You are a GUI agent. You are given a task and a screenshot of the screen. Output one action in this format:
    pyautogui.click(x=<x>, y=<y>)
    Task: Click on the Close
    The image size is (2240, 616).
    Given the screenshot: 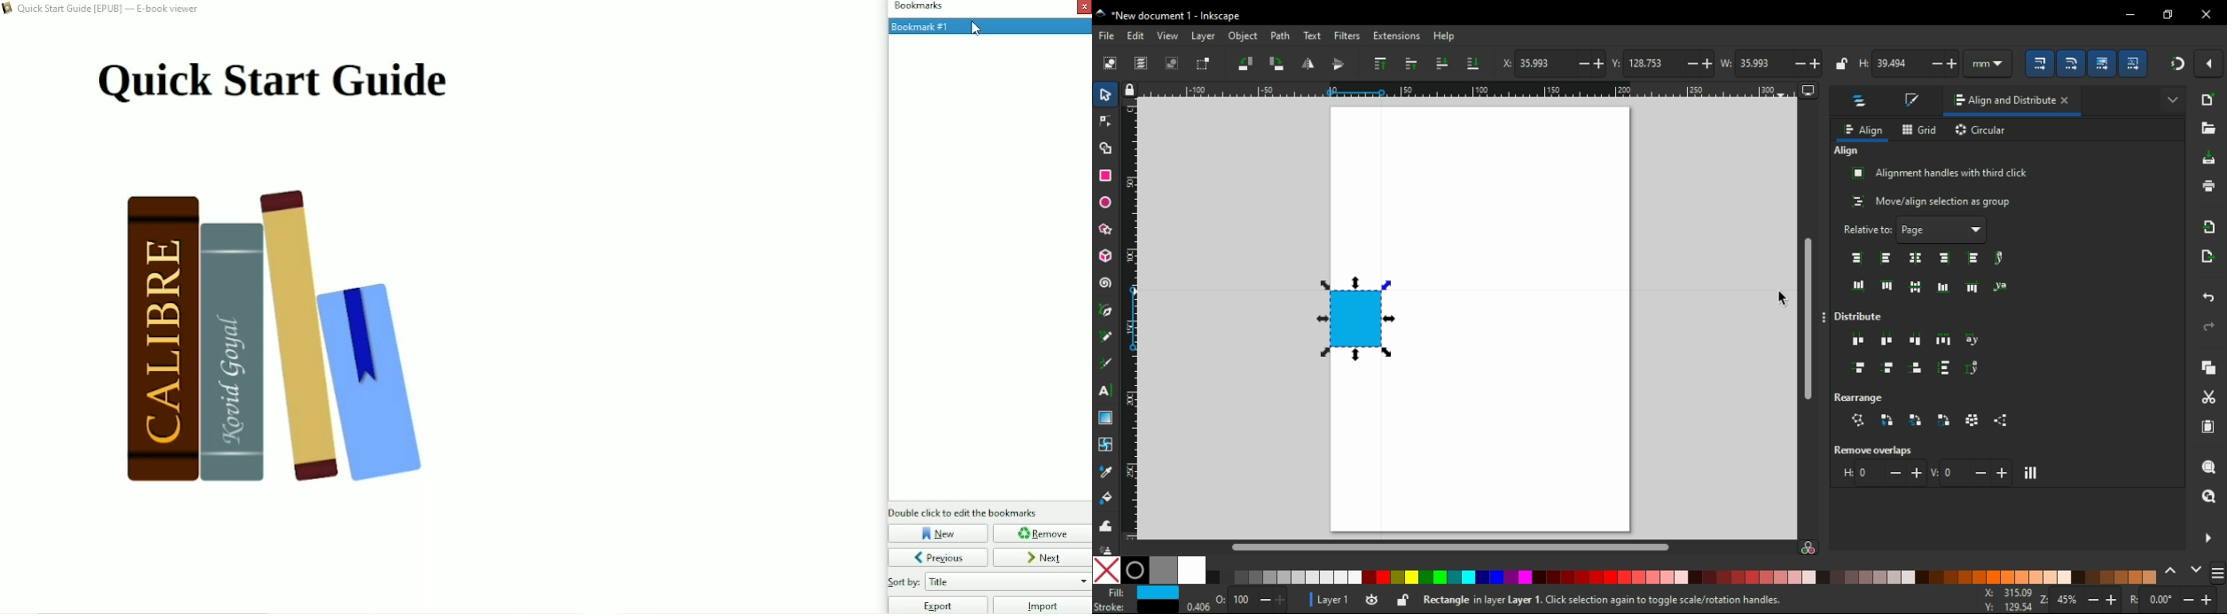 What is the action you would take?
    pyautogui.click(x=1083, y=8)
    